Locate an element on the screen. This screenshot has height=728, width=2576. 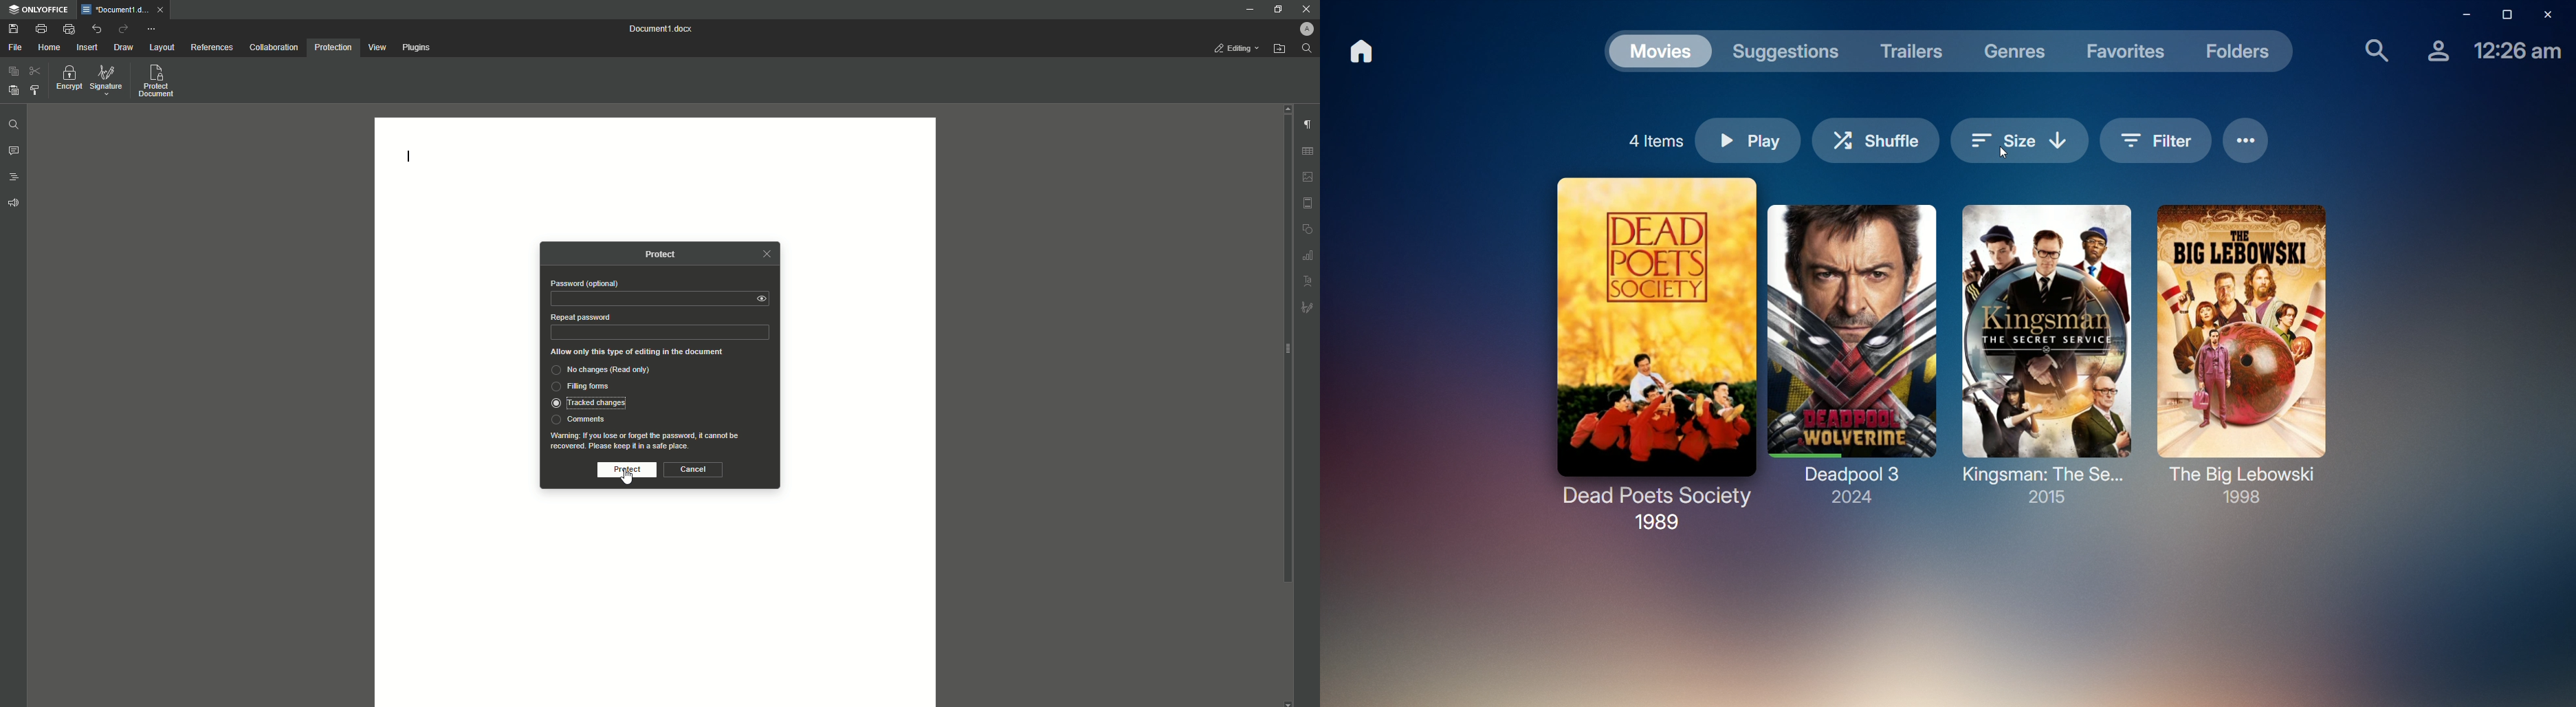
Headings is located at coordinates (14, 175).